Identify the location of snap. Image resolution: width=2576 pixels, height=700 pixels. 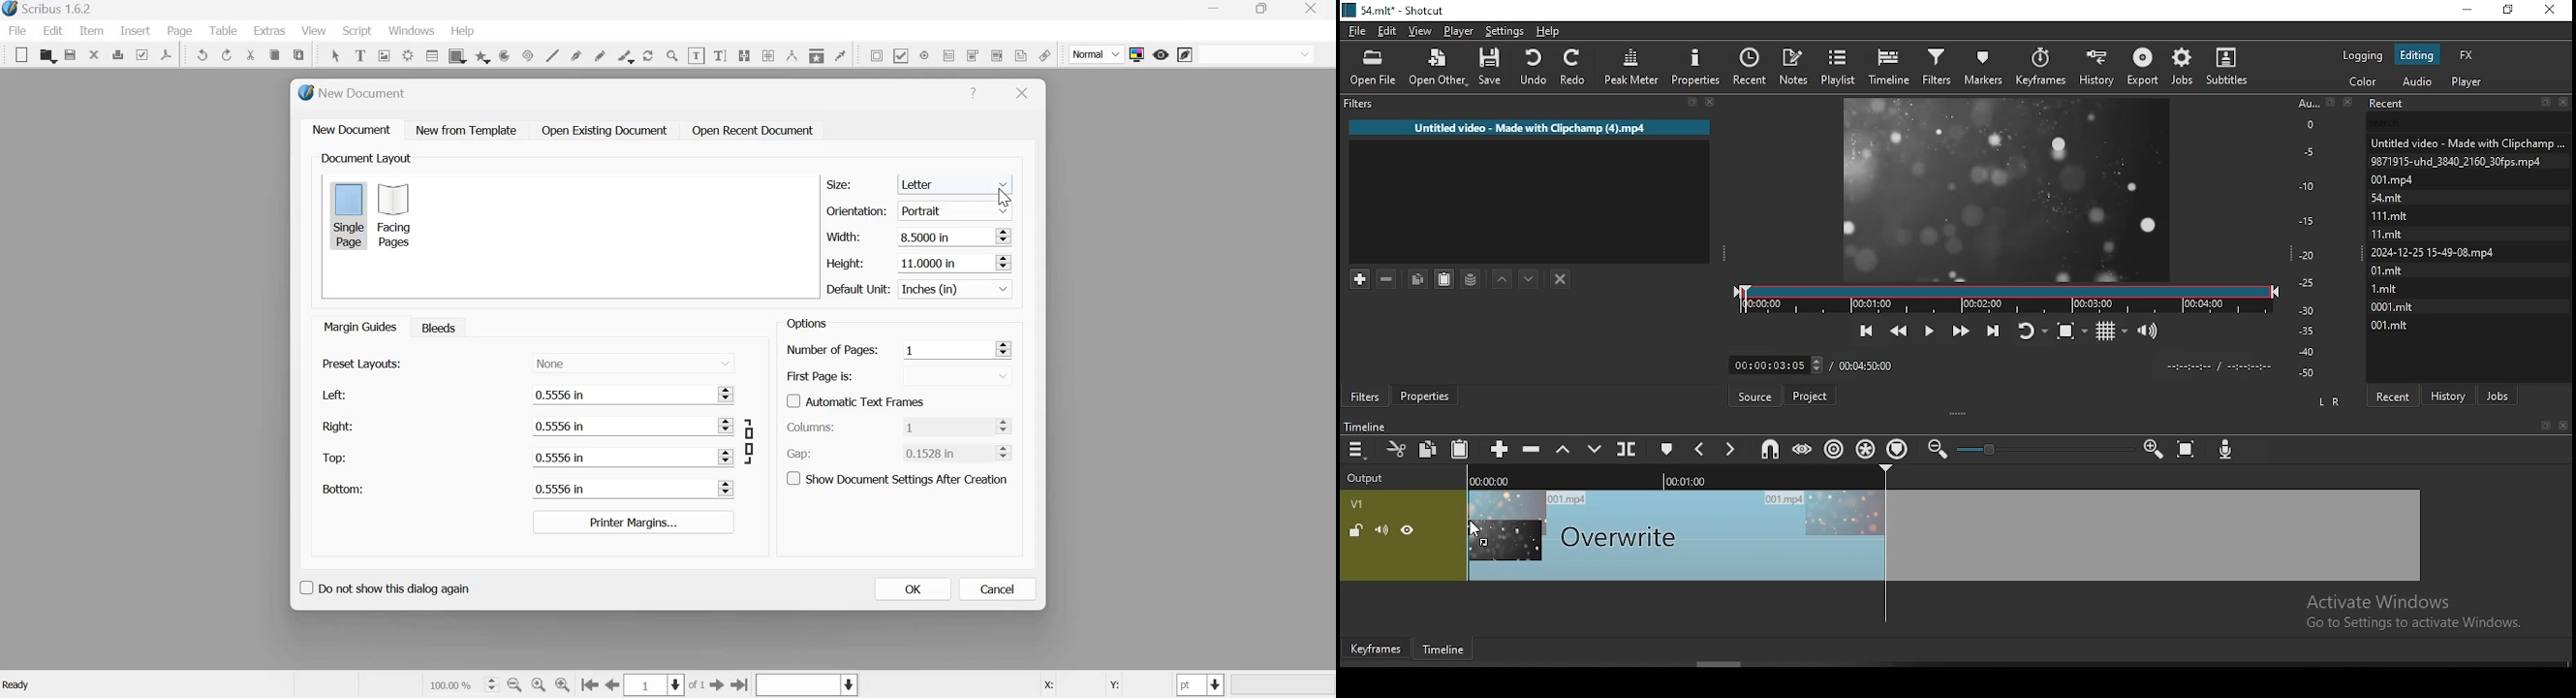
(1772, 448).